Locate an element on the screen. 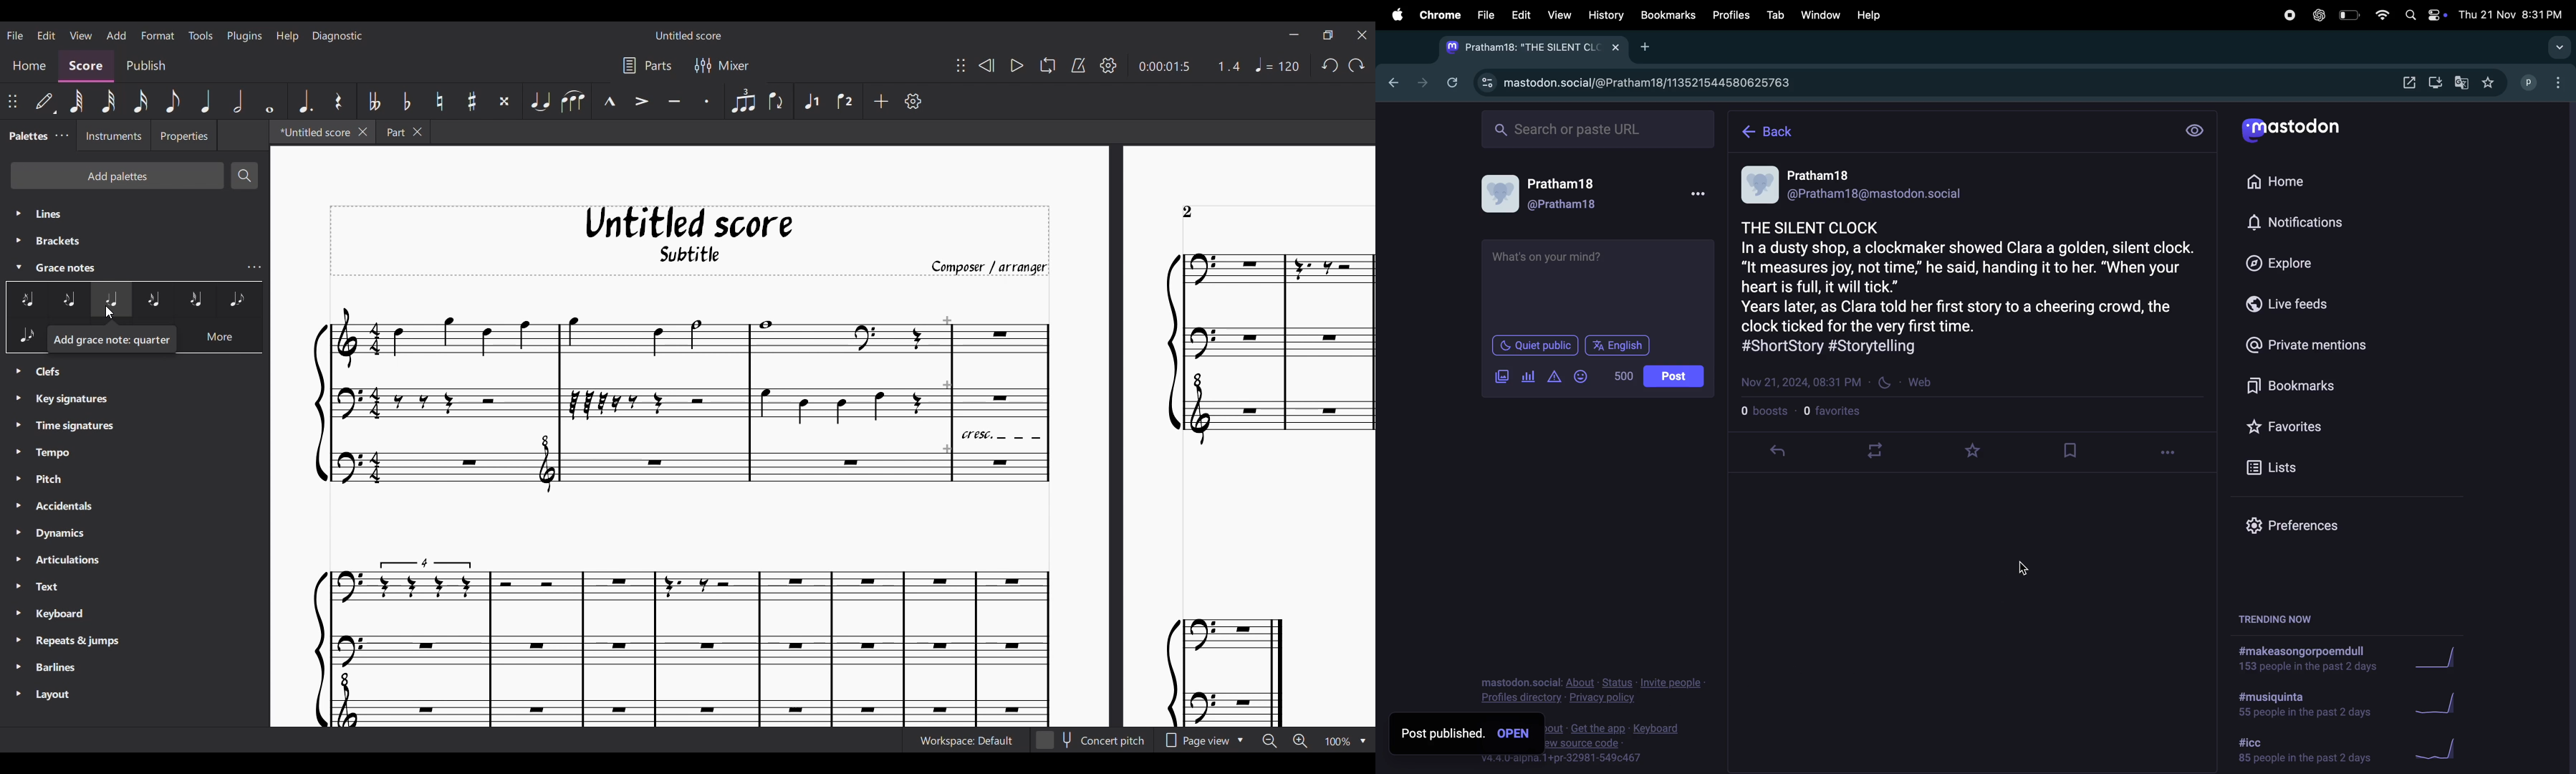  downloads is located at coordinates (2431, 83).